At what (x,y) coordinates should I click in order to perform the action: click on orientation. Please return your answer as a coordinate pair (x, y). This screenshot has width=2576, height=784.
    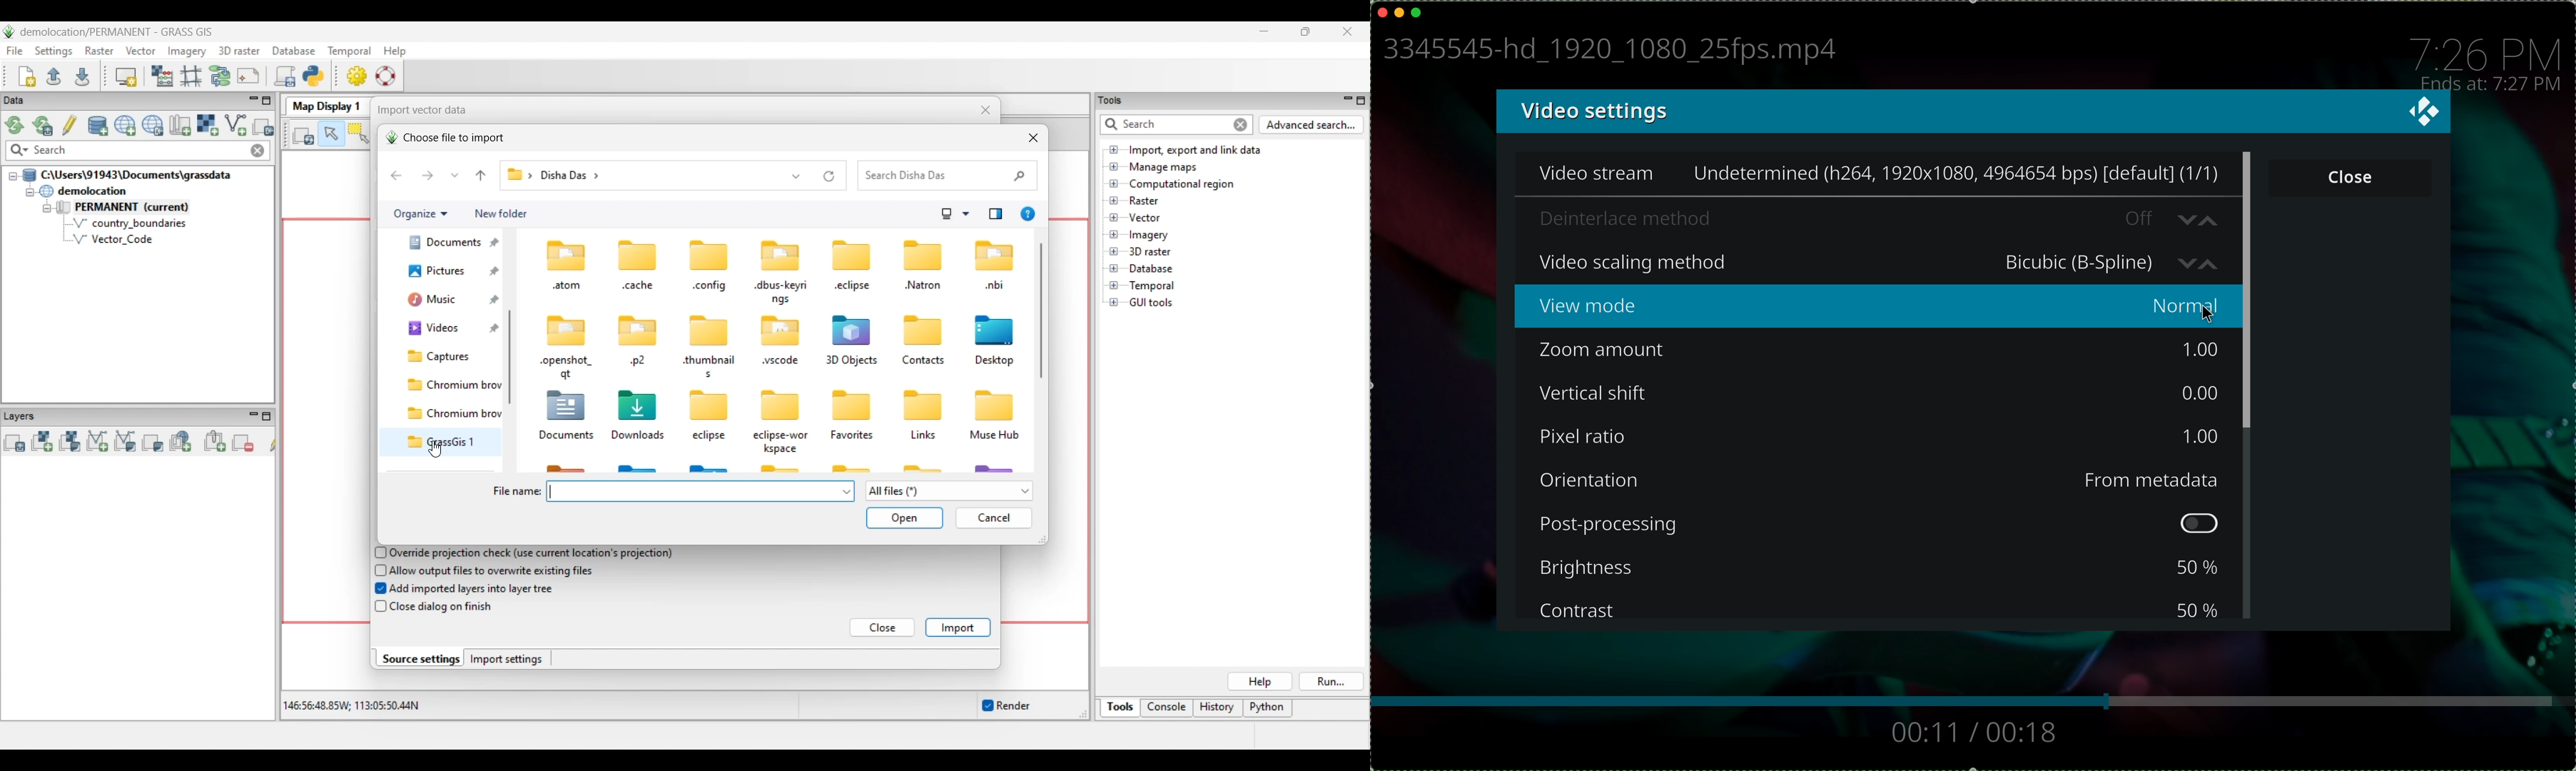
    Looking at the image, I should click on (1592, 480).